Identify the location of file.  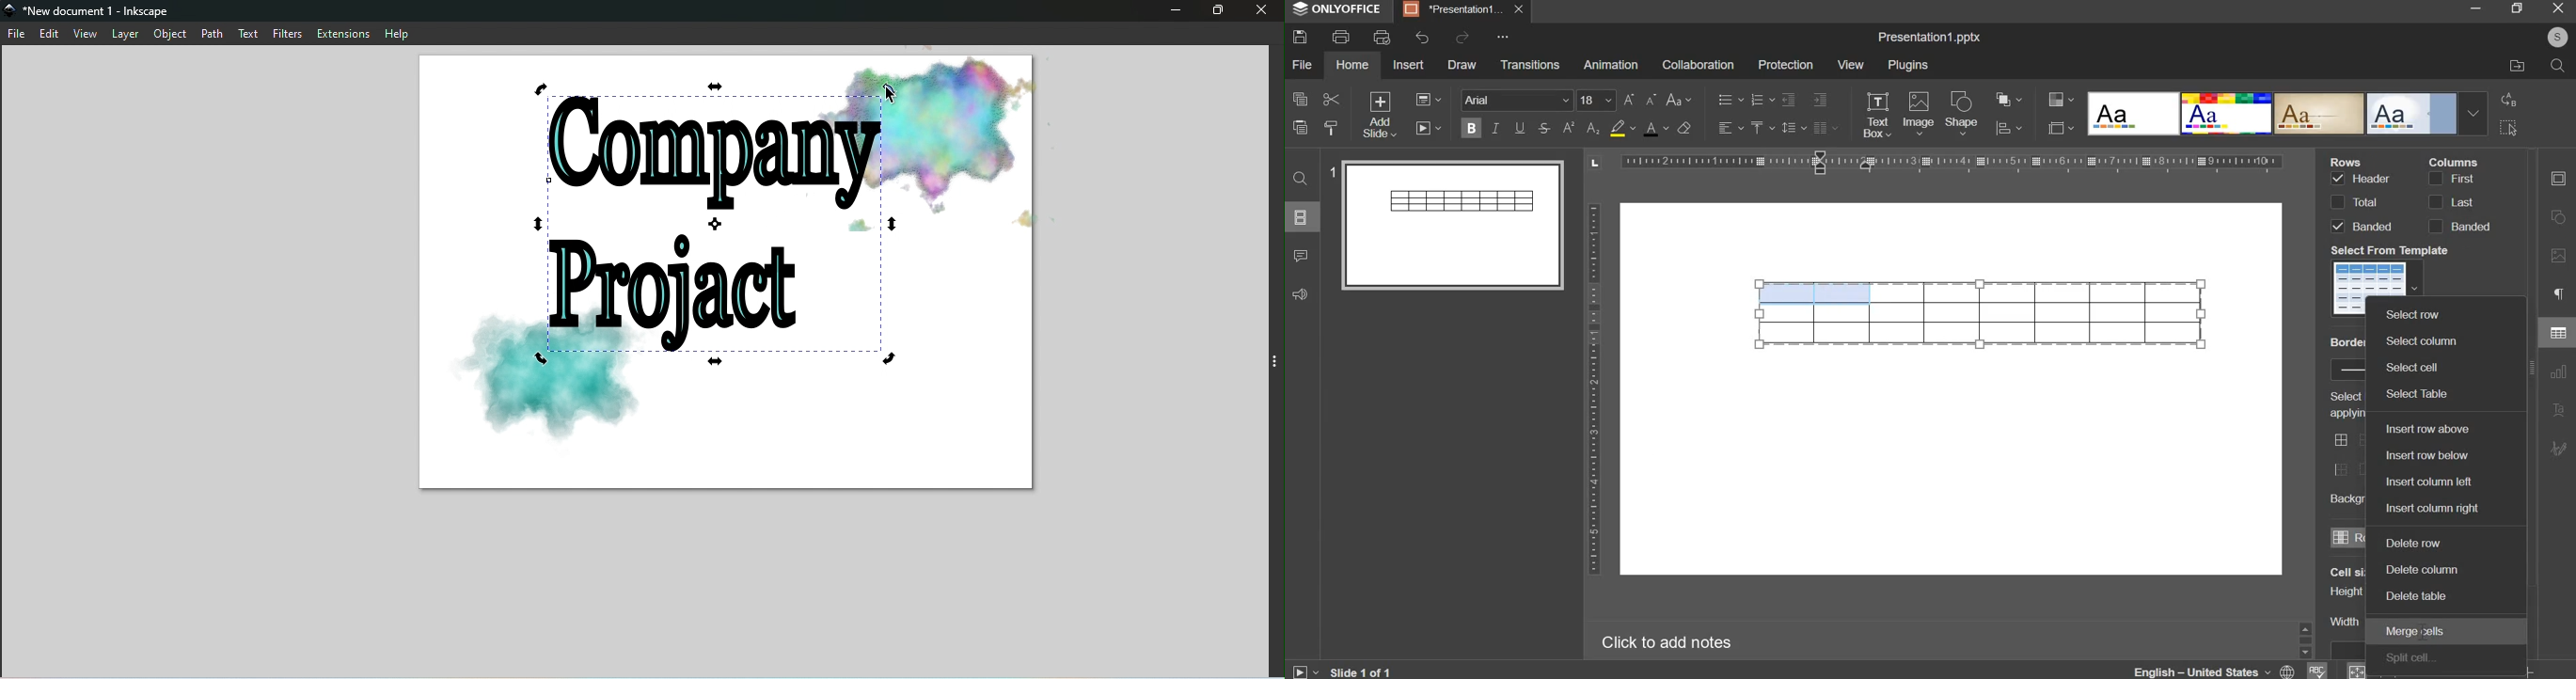
(1302, 64).